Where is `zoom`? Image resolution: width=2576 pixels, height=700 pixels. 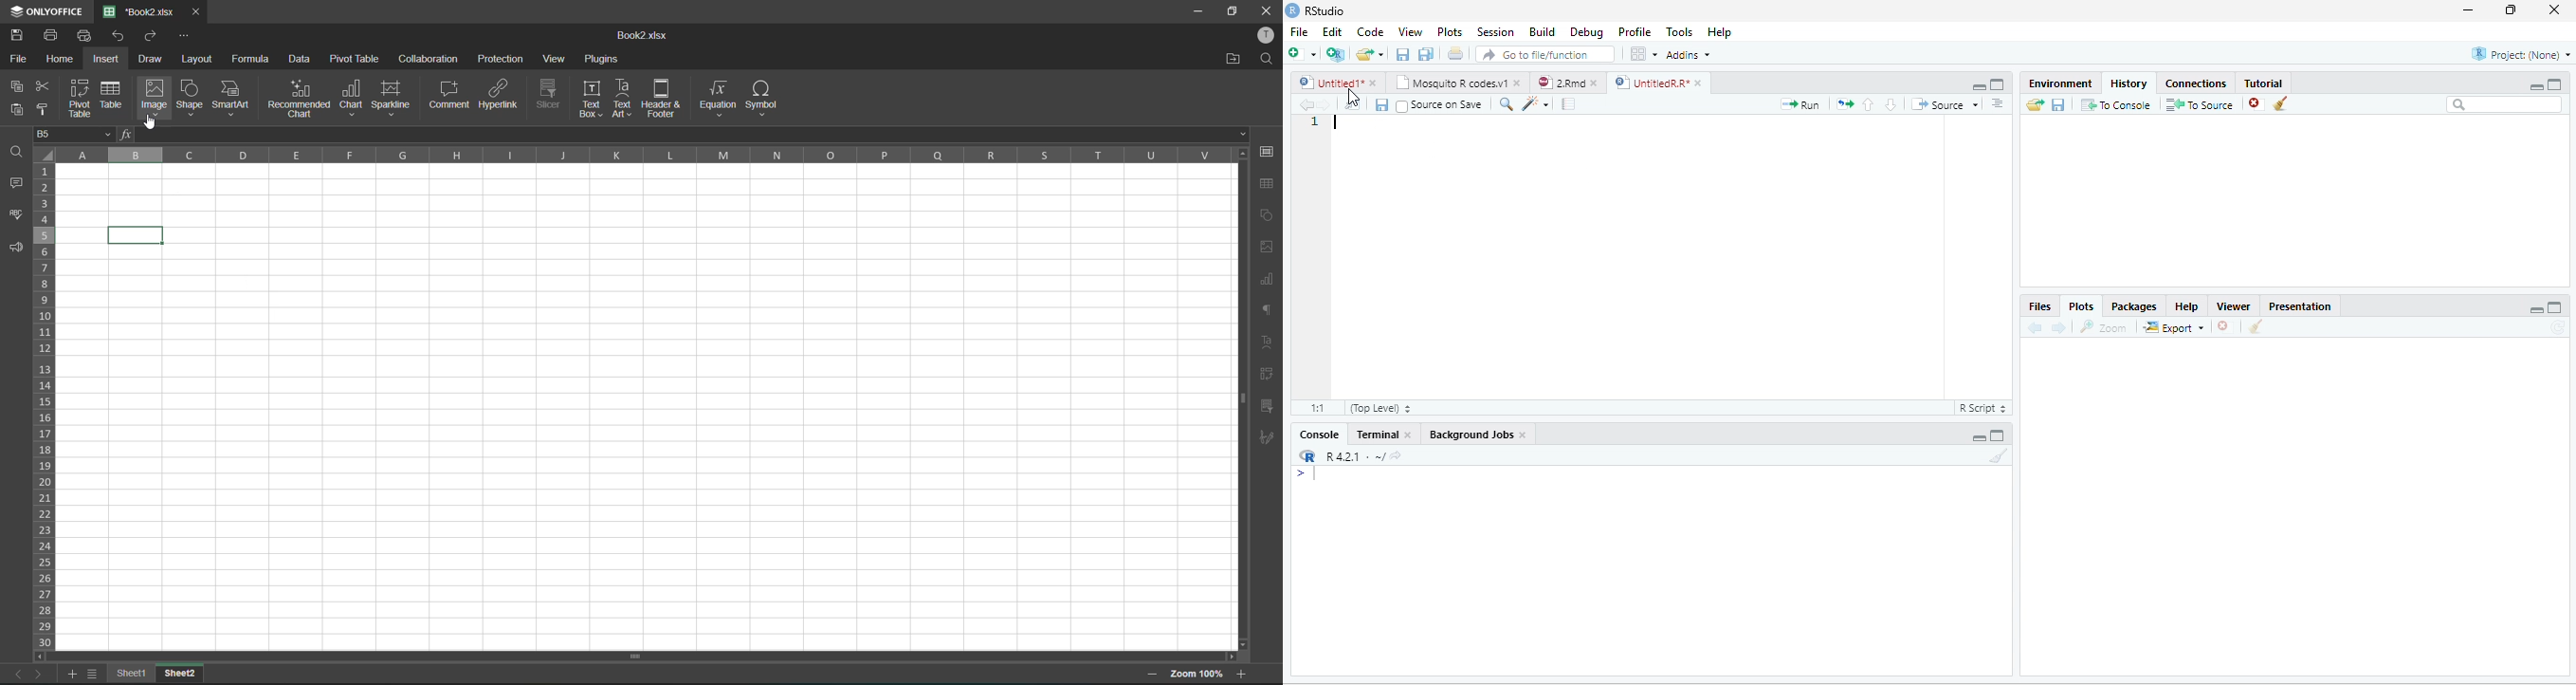
zoom is located at coordinates (2104, 326).